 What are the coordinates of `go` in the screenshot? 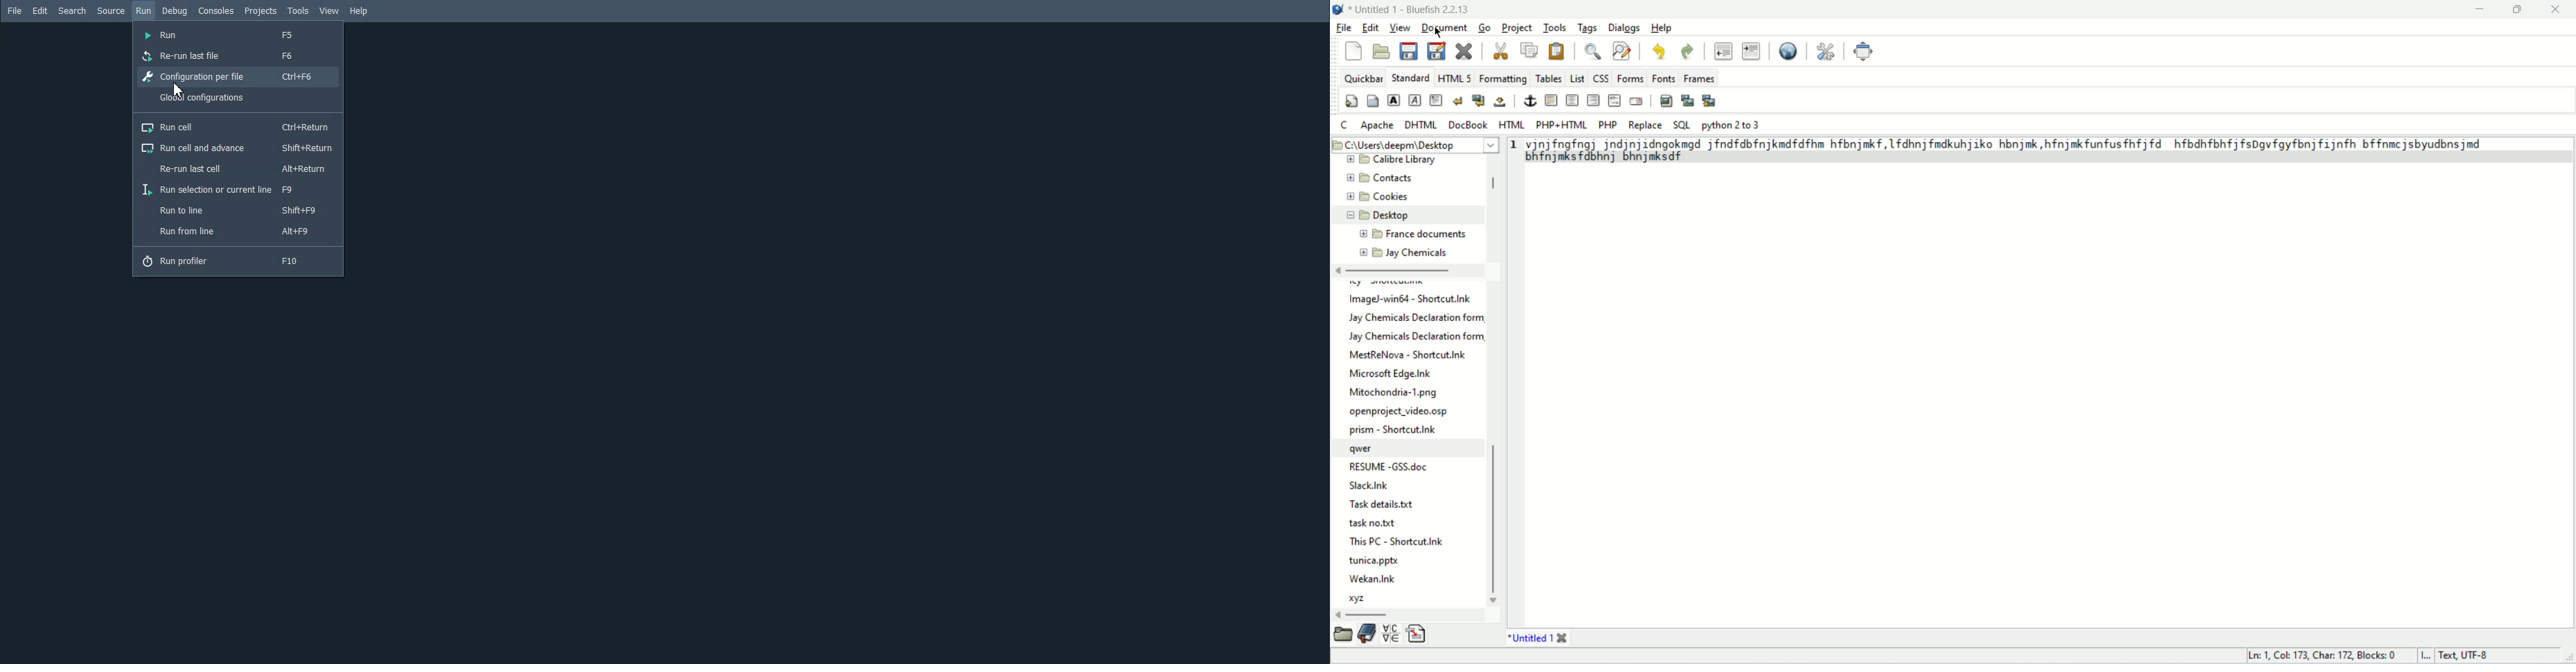 It's located at (1484, 29).